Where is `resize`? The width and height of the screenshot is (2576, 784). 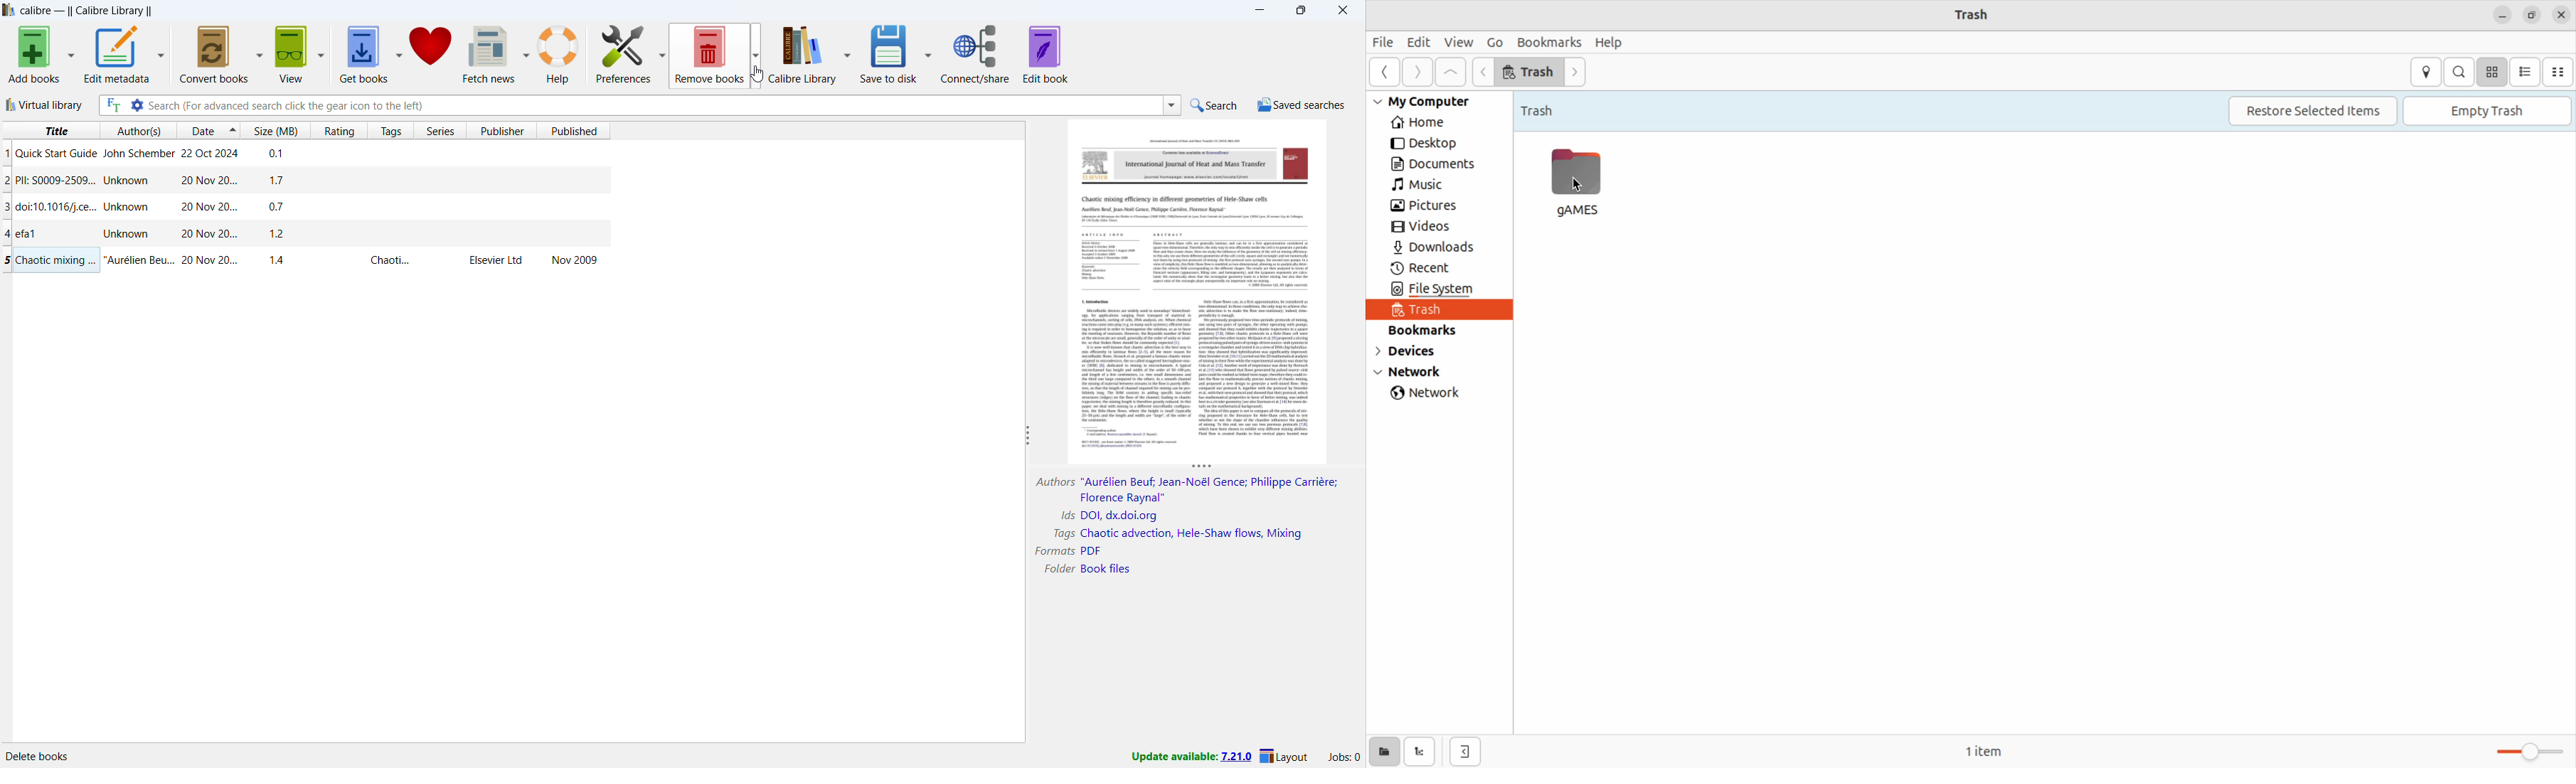
resize is located at coordinates (1026, 436).